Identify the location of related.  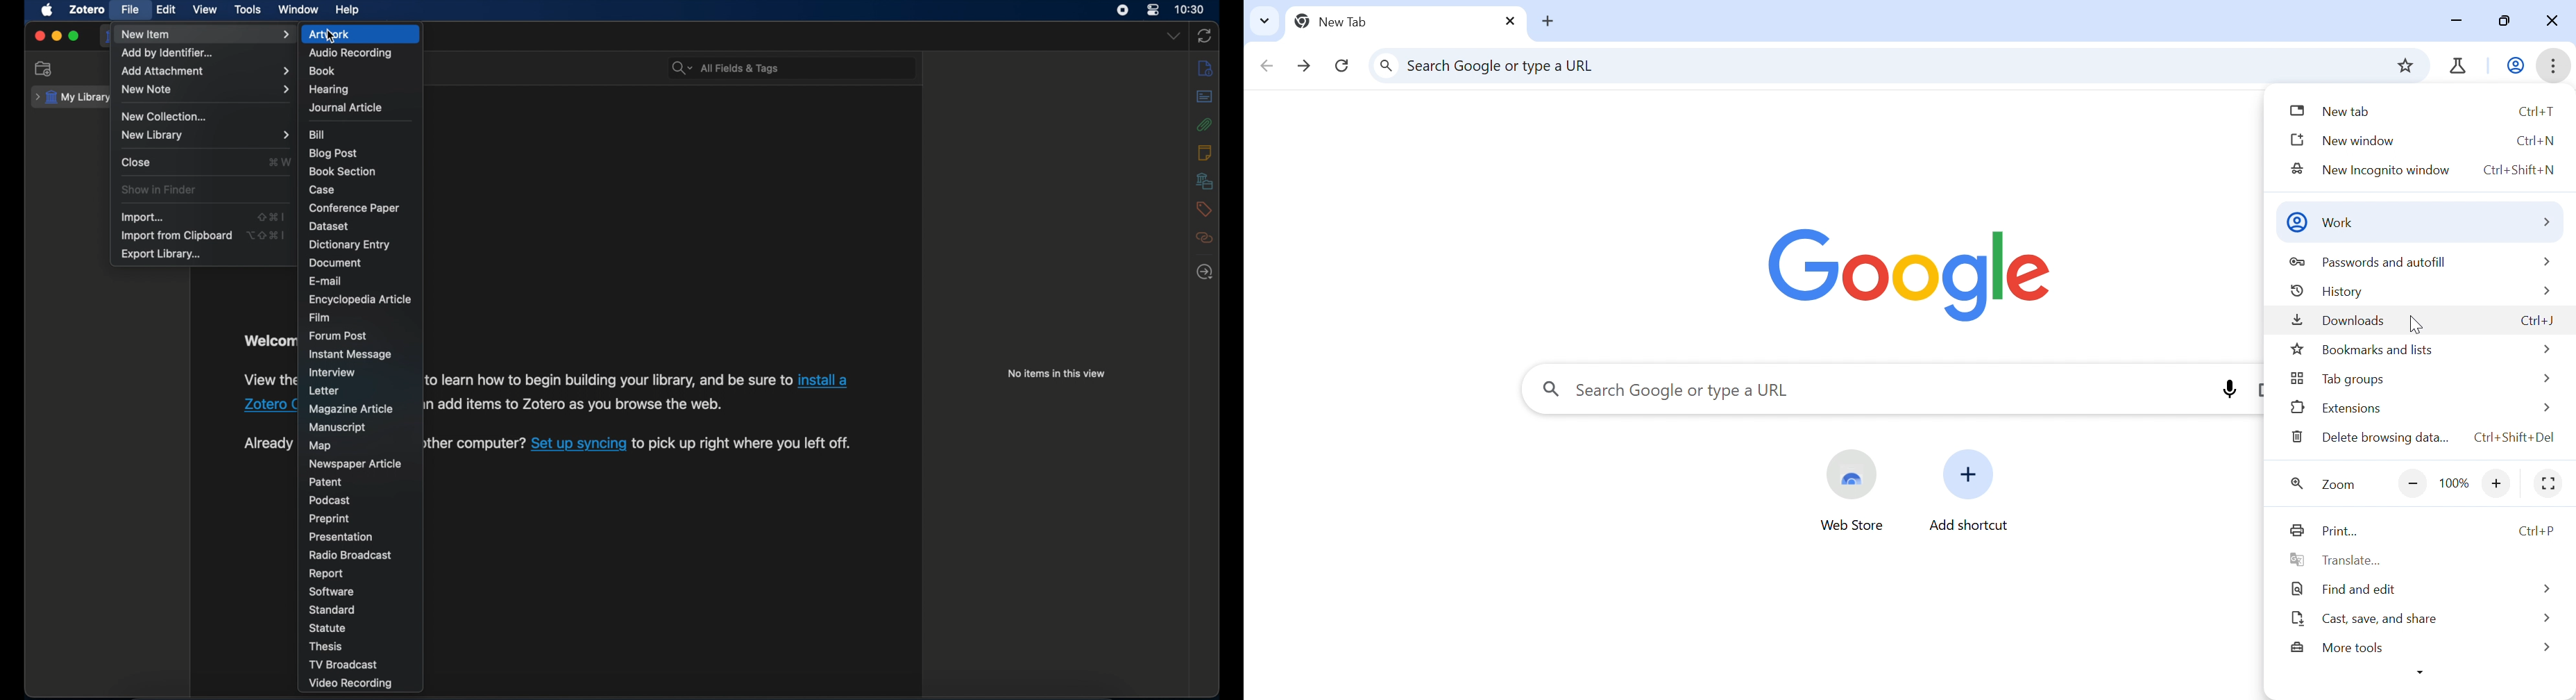
(1205, 238).